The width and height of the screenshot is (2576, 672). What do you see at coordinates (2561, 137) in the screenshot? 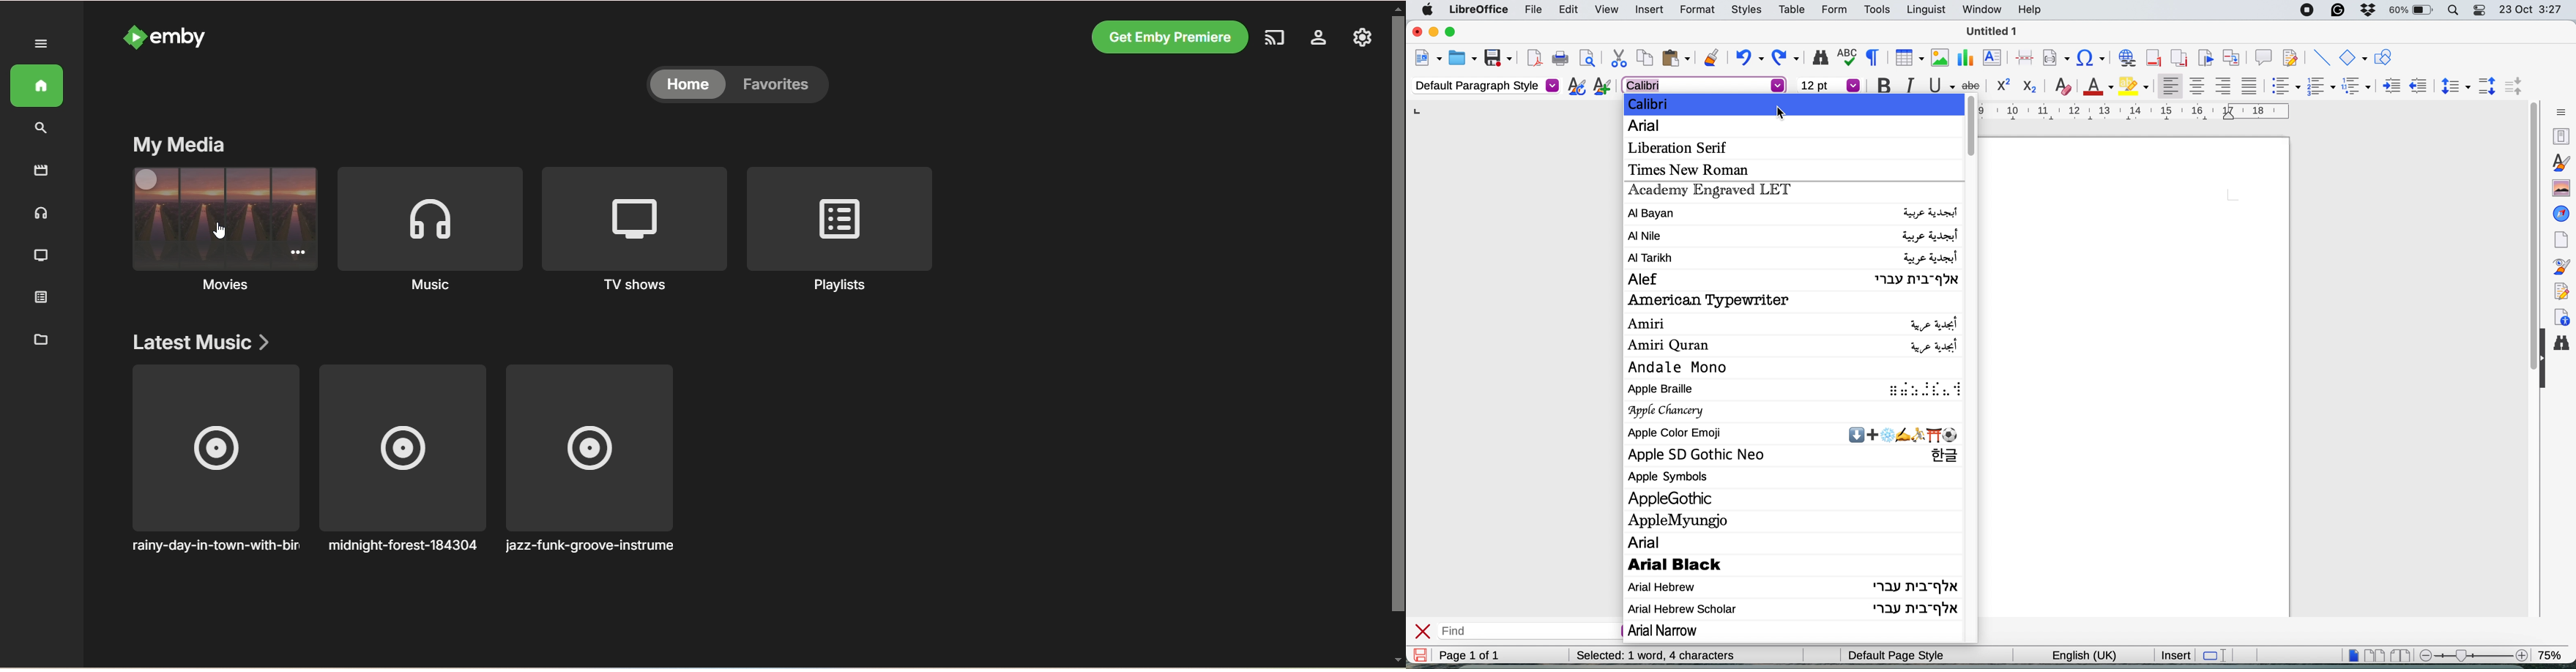
I see `properties` at bounding box center [2561, 137].